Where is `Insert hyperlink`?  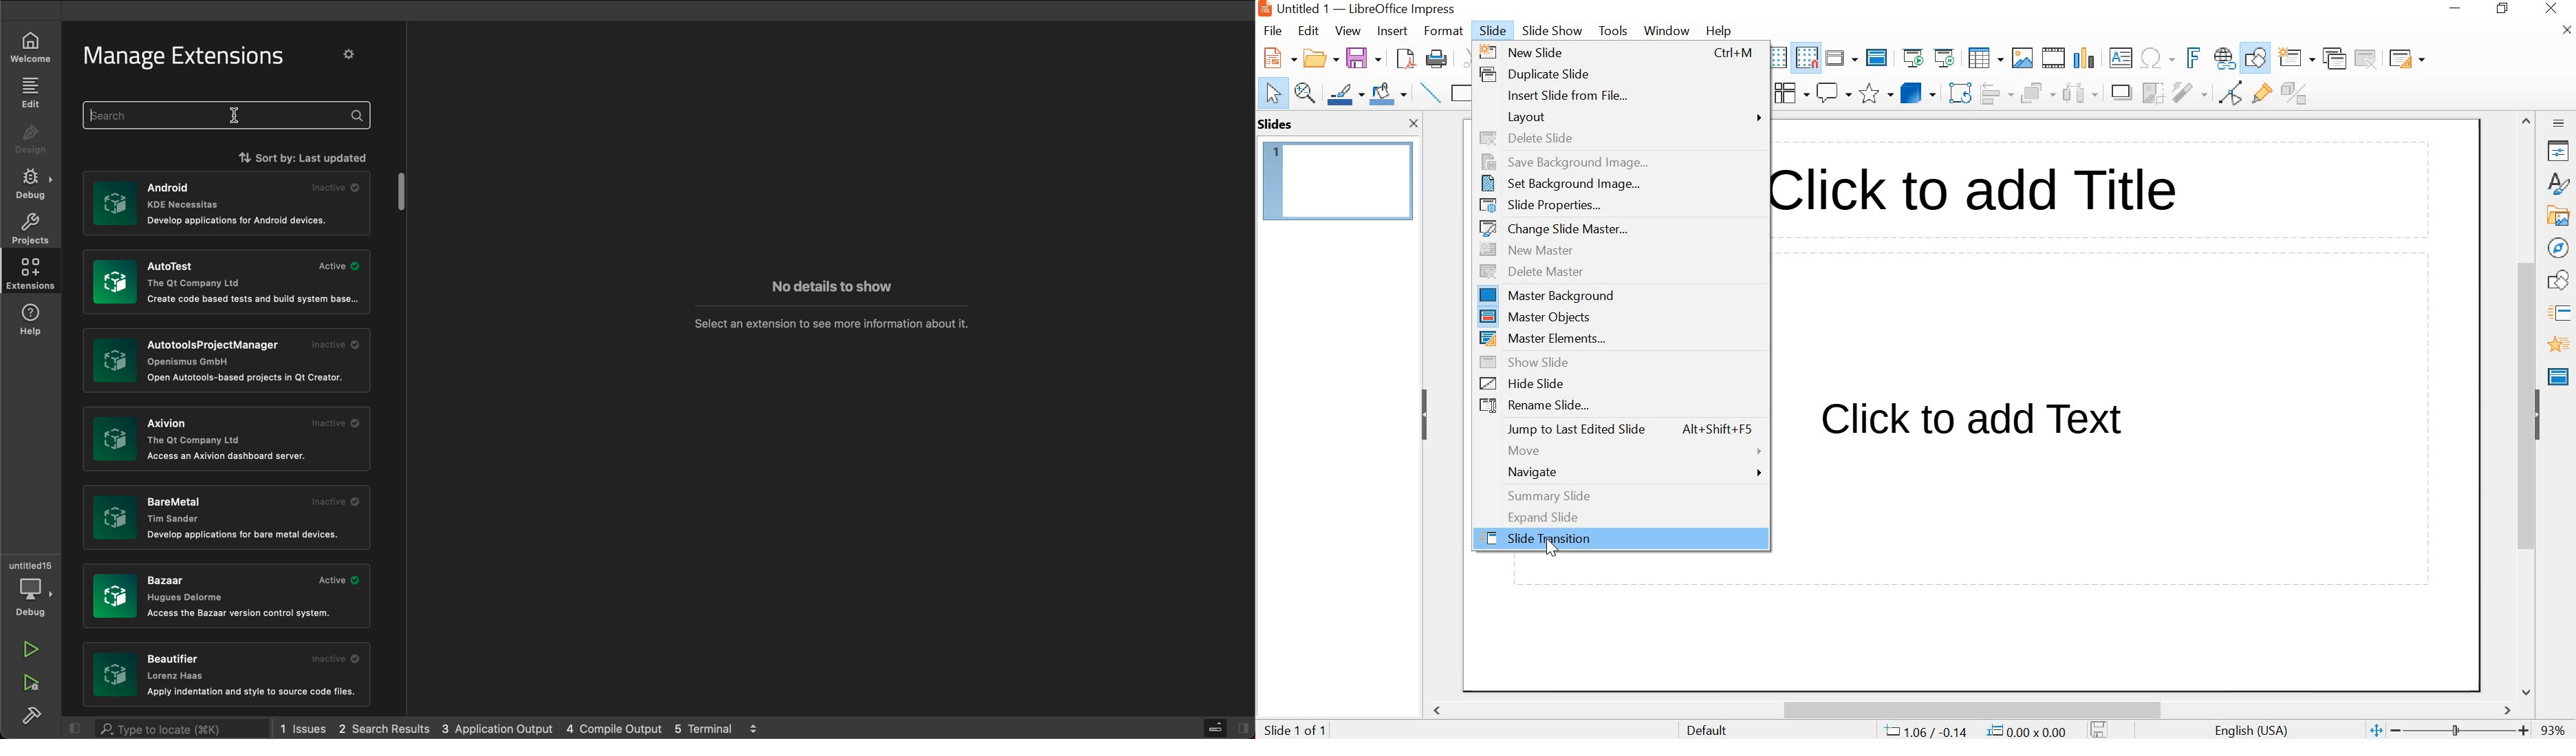
Insert hyperlink is located at coordinates (2225, 59).